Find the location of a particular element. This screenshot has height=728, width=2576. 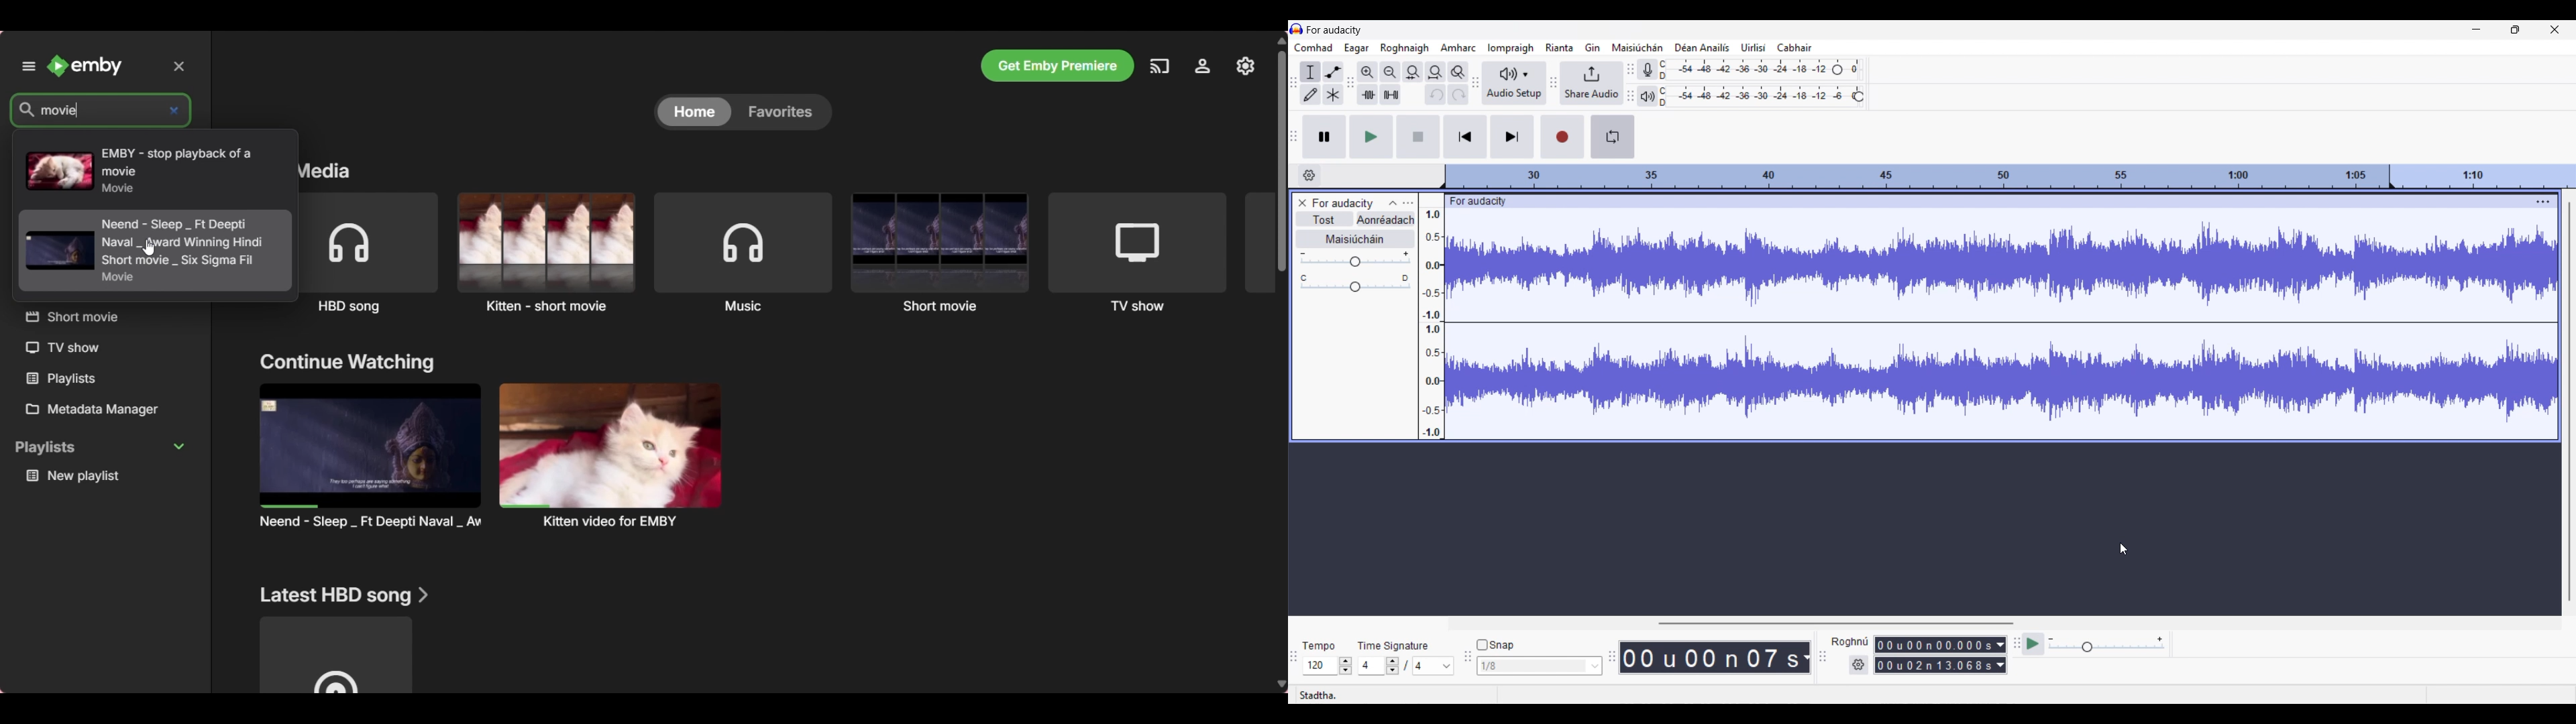

 is located at coordinates (152, 252).